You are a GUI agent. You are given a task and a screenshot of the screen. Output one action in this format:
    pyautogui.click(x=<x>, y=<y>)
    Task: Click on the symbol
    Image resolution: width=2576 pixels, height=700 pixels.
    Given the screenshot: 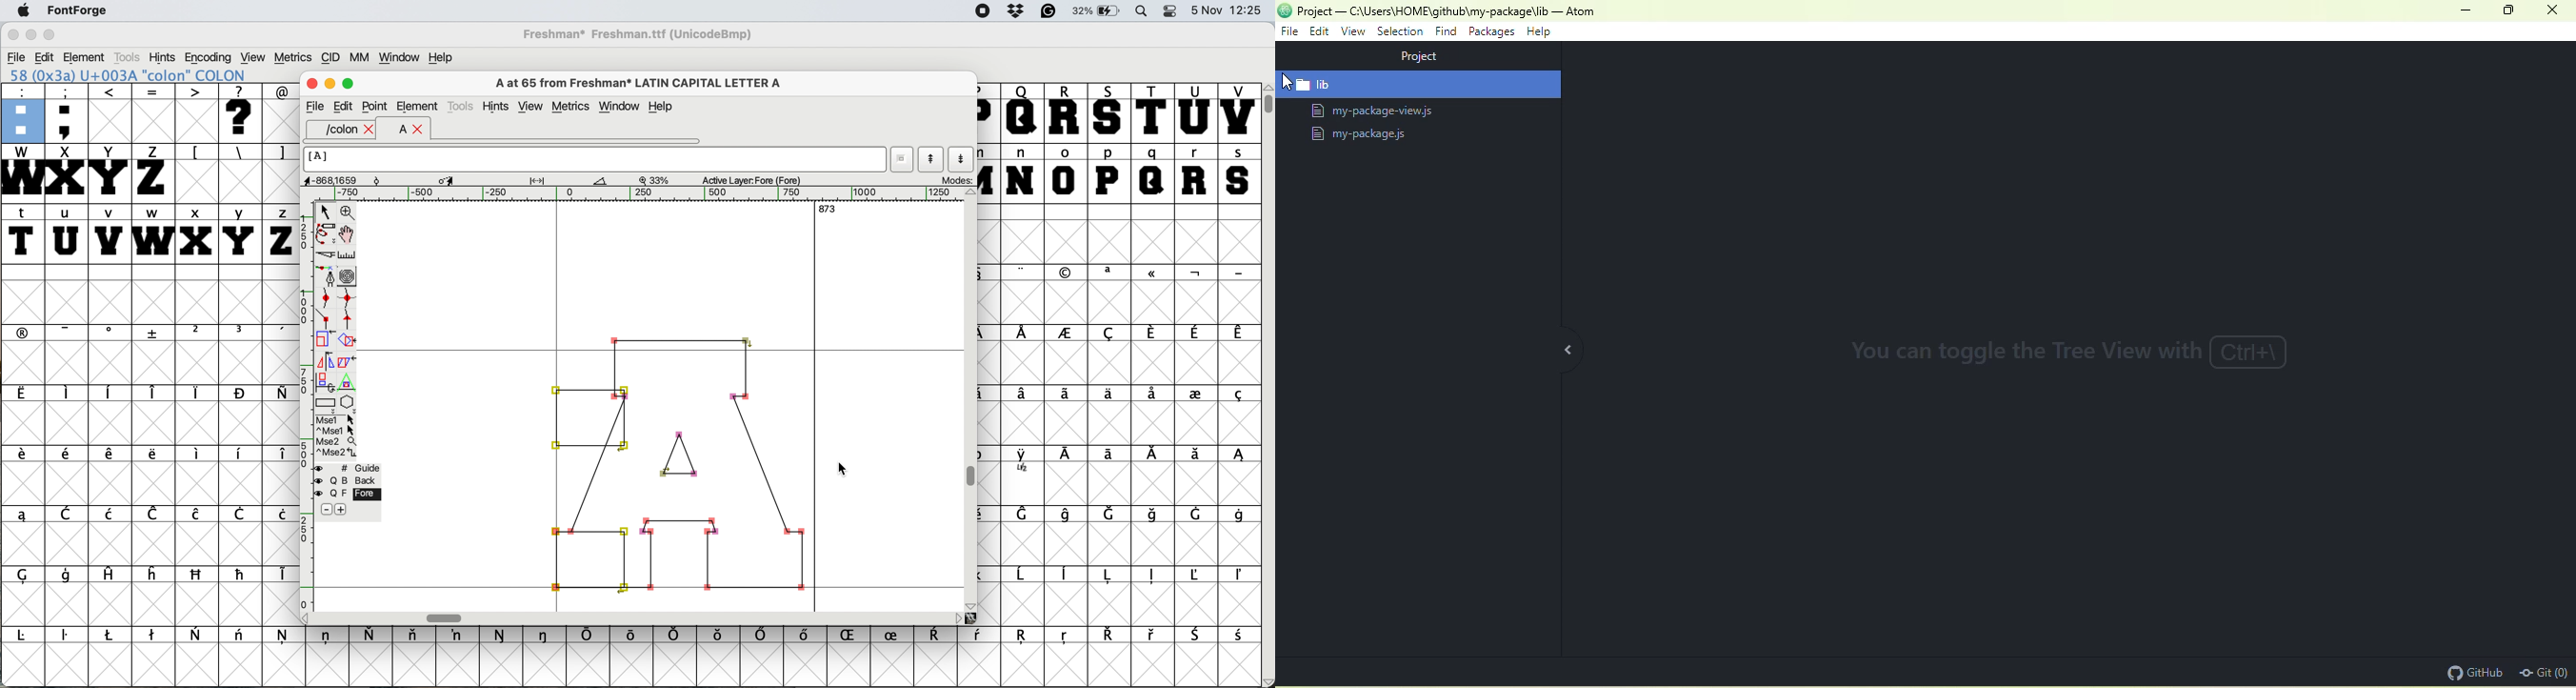 What is the action you would take?
    pyautogui.click(x=1024, y=638)
    